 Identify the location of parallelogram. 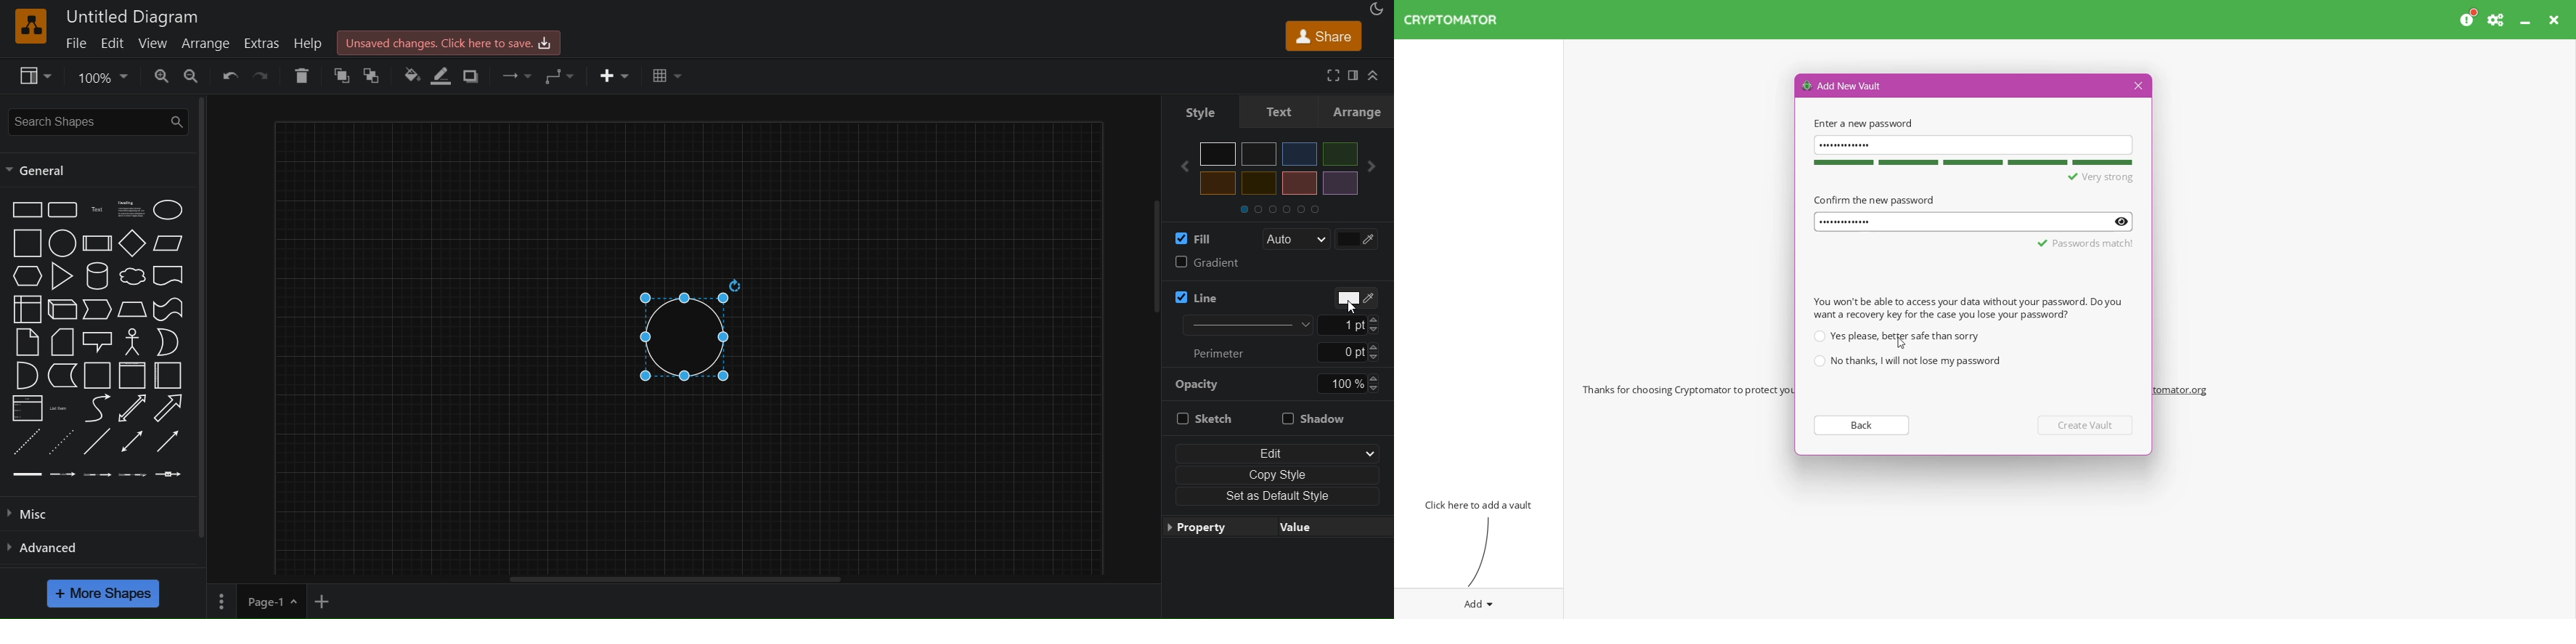
(171, 243).